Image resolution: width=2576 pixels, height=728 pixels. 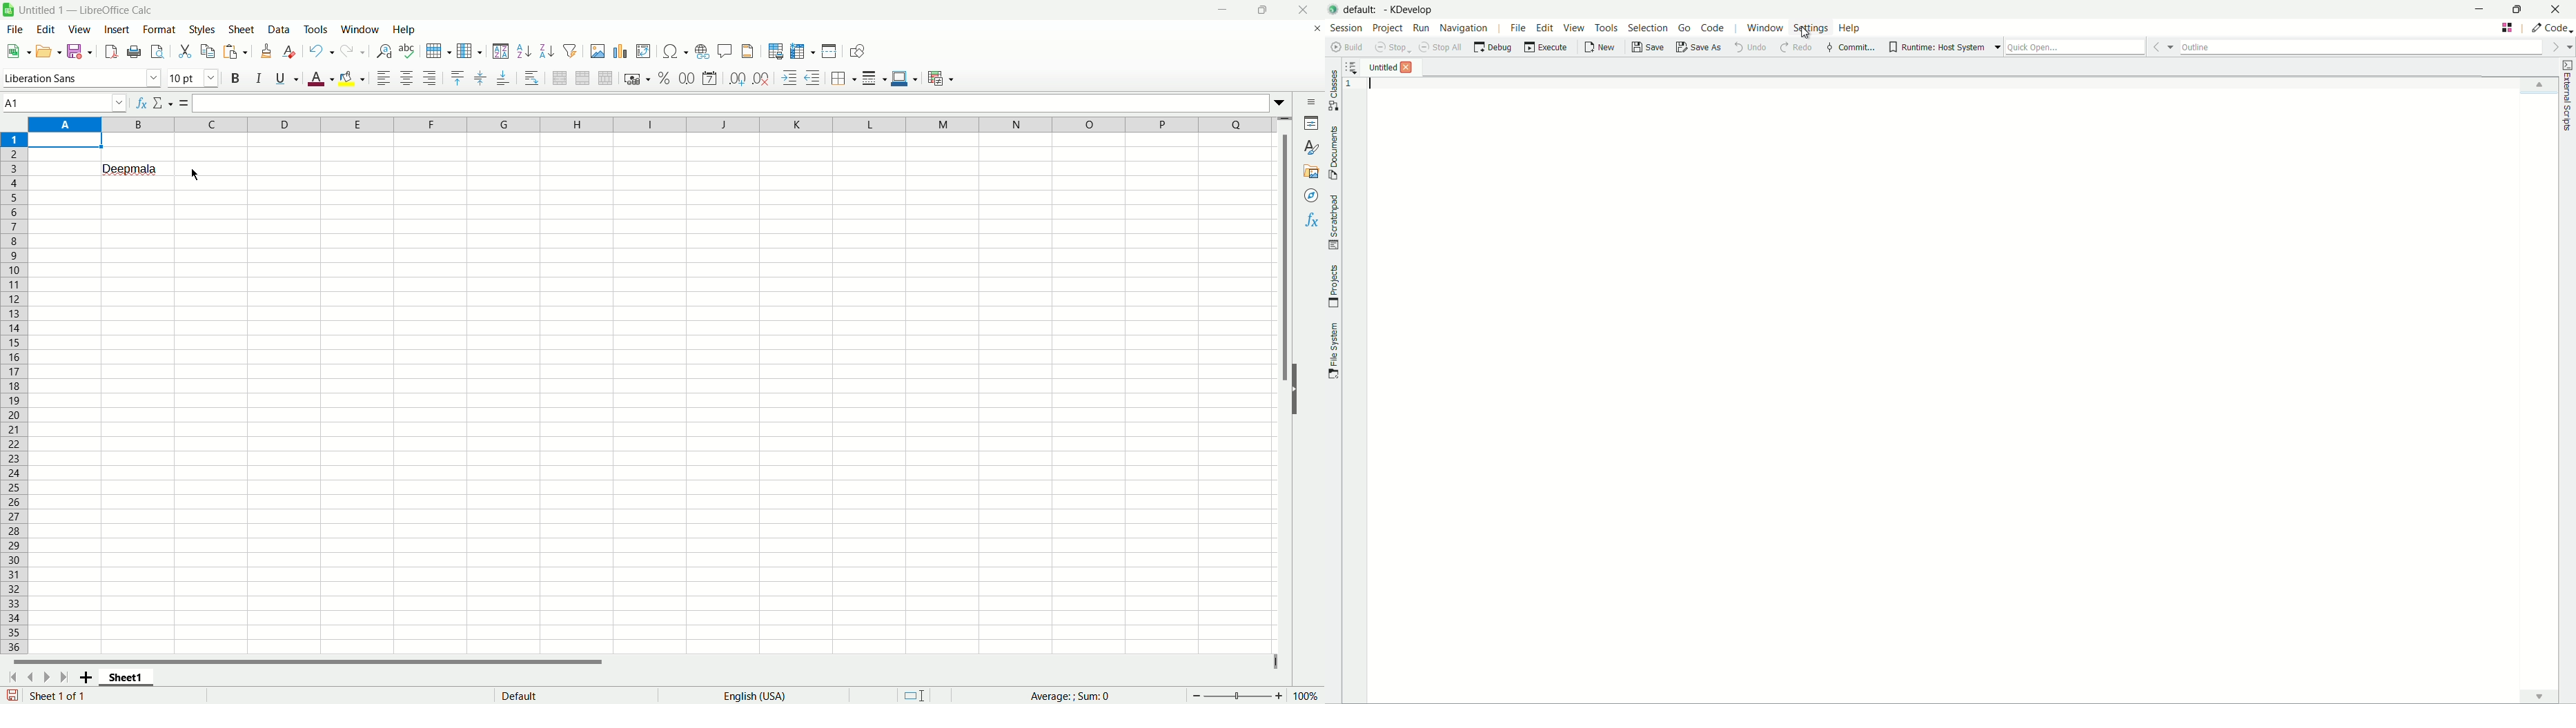 What do you see at coordinates (524, 51) in the screenshot?
I see `Sort ascending` at bounding box center [524, 51].